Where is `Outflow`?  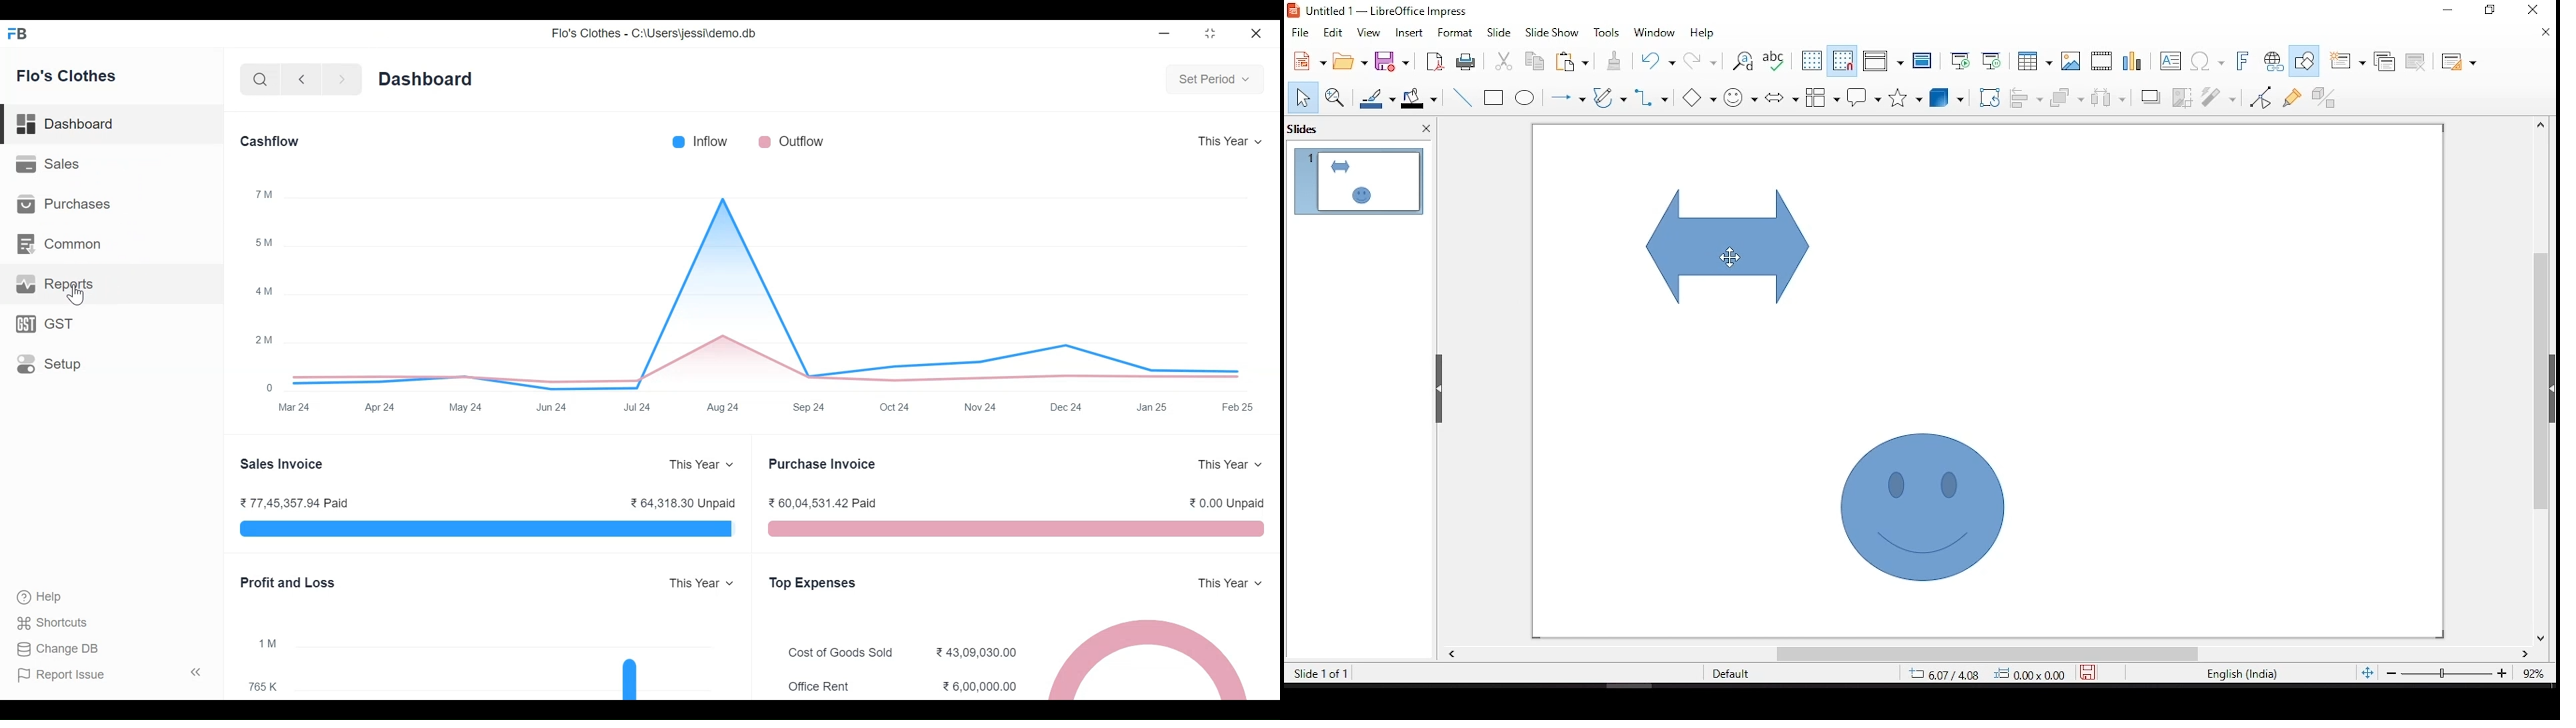 Outflow is located at coordinates (801, 141).